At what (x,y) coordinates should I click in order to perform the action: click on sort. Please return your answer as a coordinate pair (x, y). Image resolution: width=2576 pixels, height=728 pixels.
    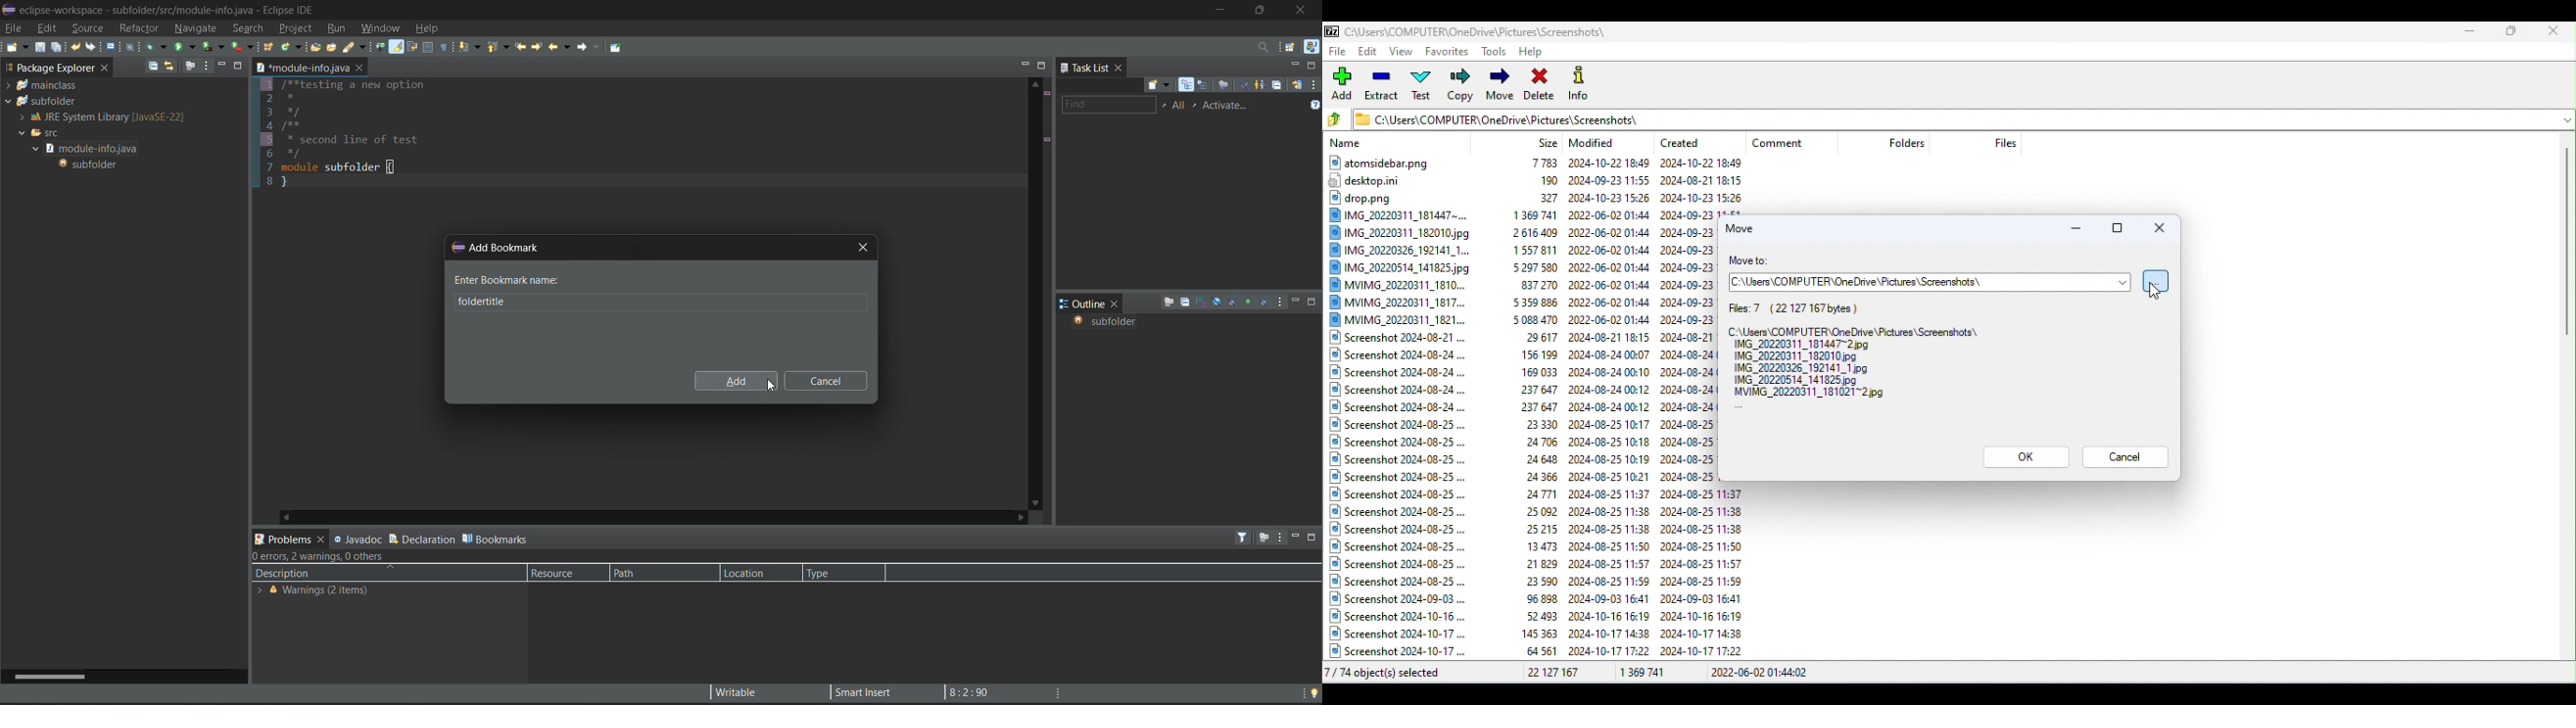
    Looking at the image, I should click on (1202, 302).